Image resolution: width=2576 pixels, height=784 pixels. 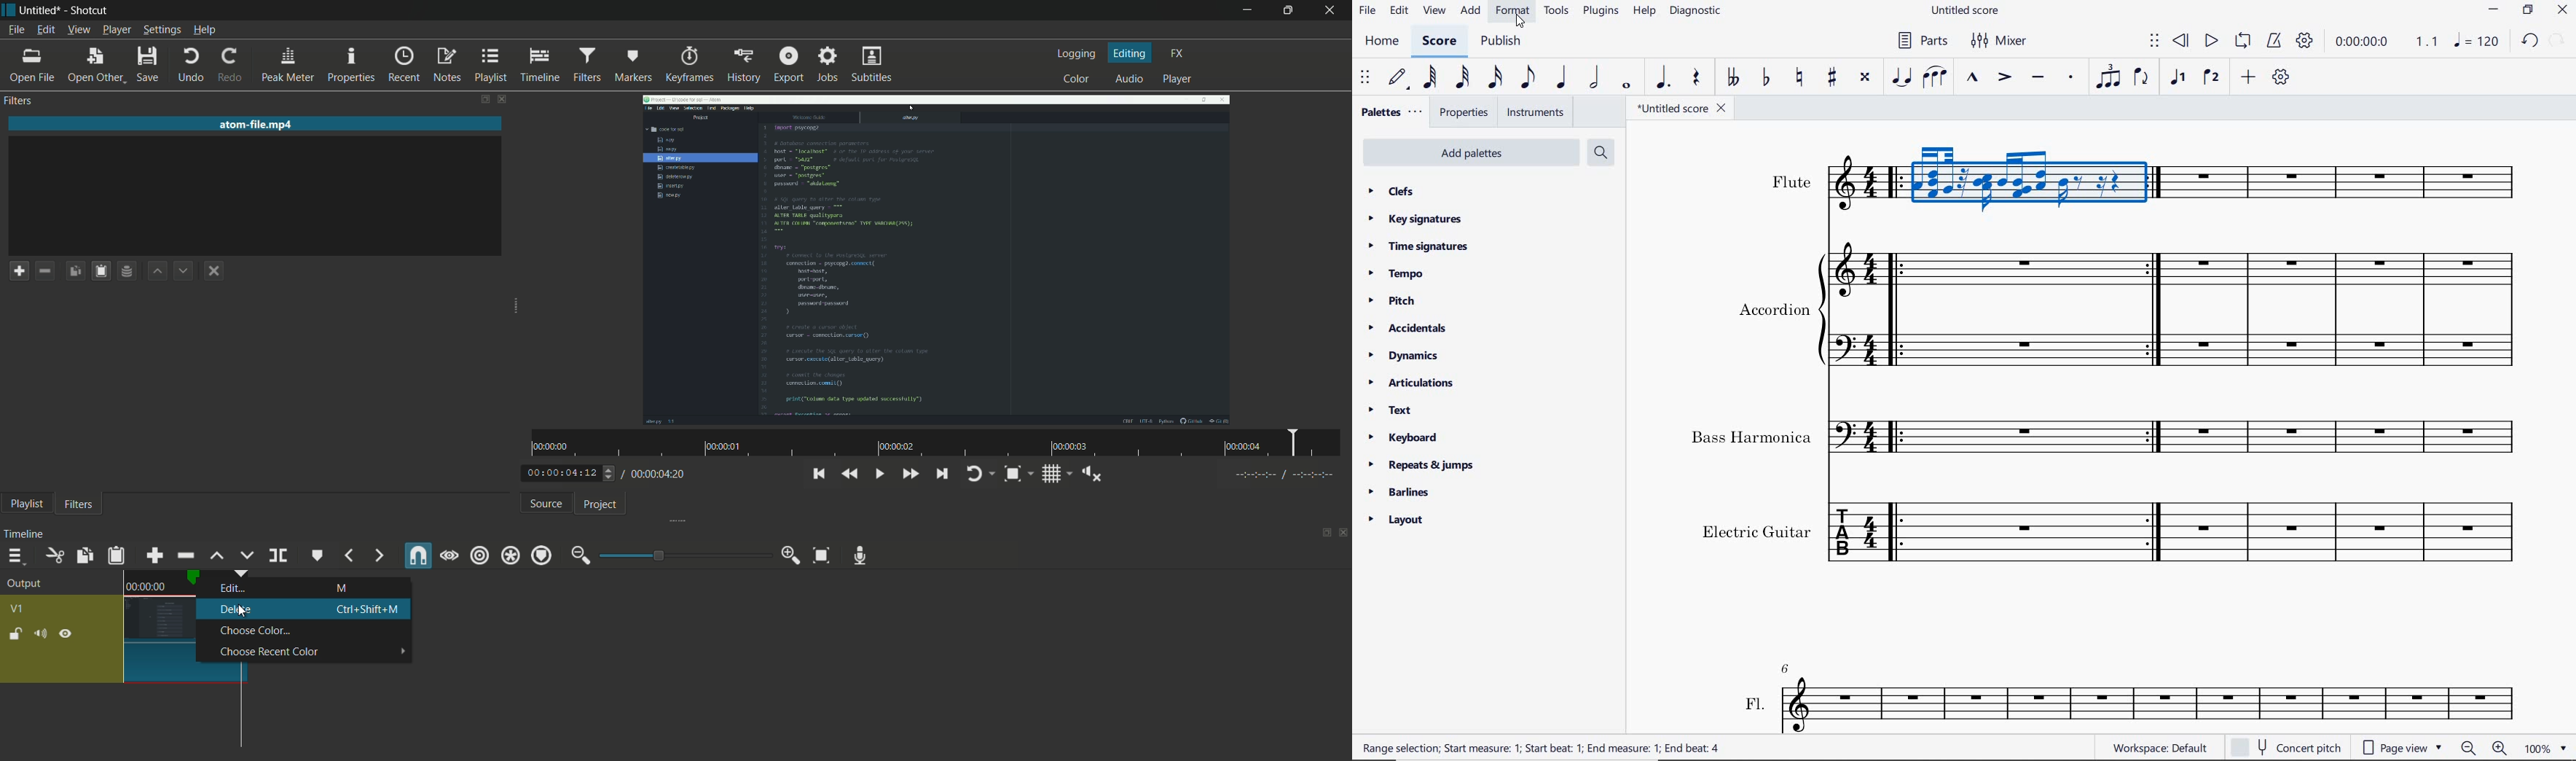 I want to click on file menu, so click(x=17, y=30).